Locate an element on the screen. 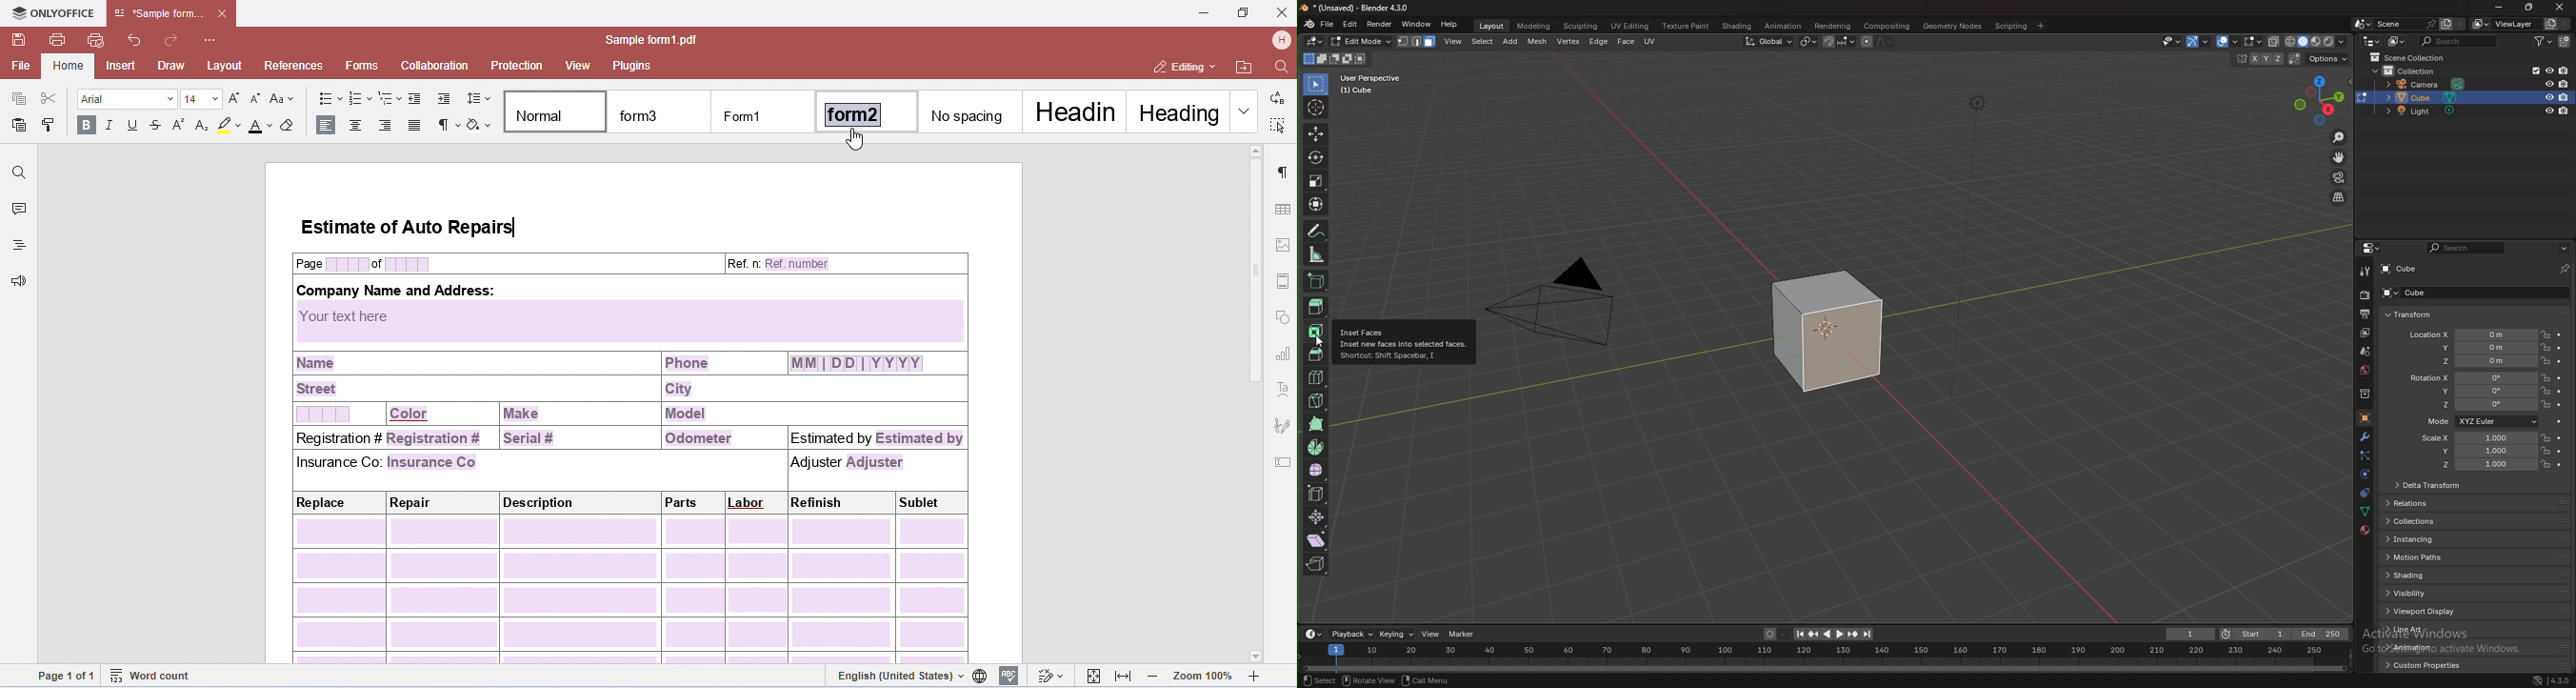 Image resolution: width=2576 pixels, height=700 pixels. motion paths is located at coordinates (2426, 557).